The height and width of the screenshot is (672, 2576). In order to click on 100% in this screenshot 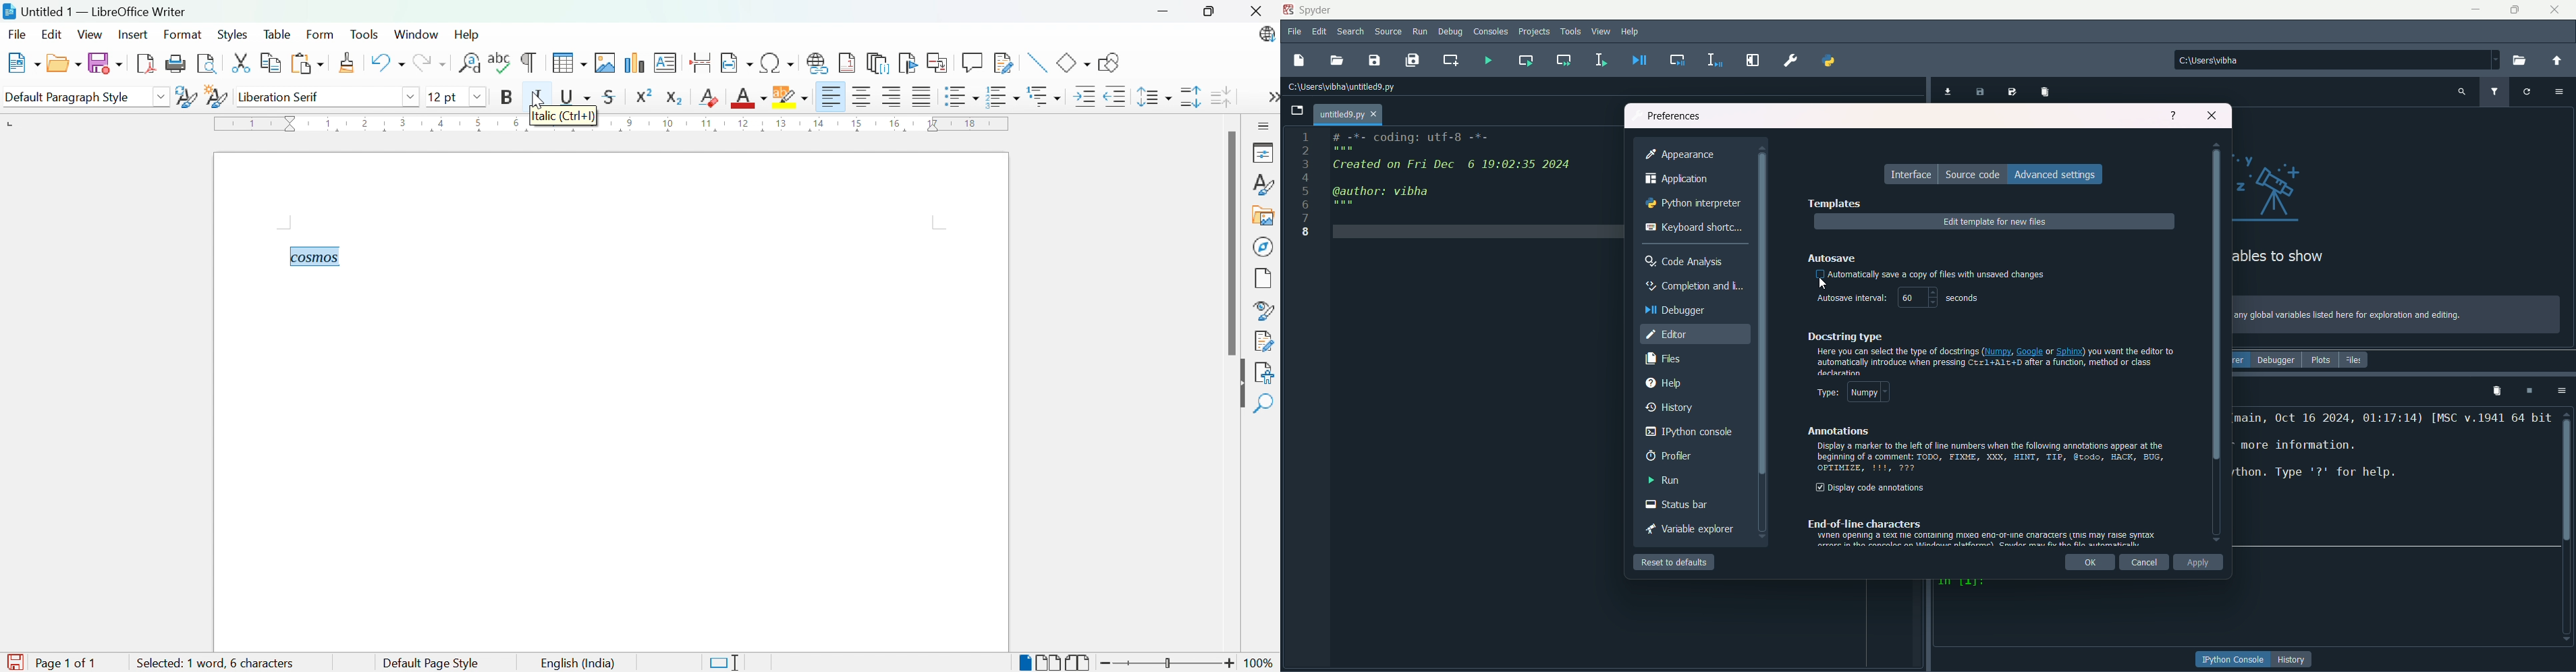, I will do `click(1262, 665)`.